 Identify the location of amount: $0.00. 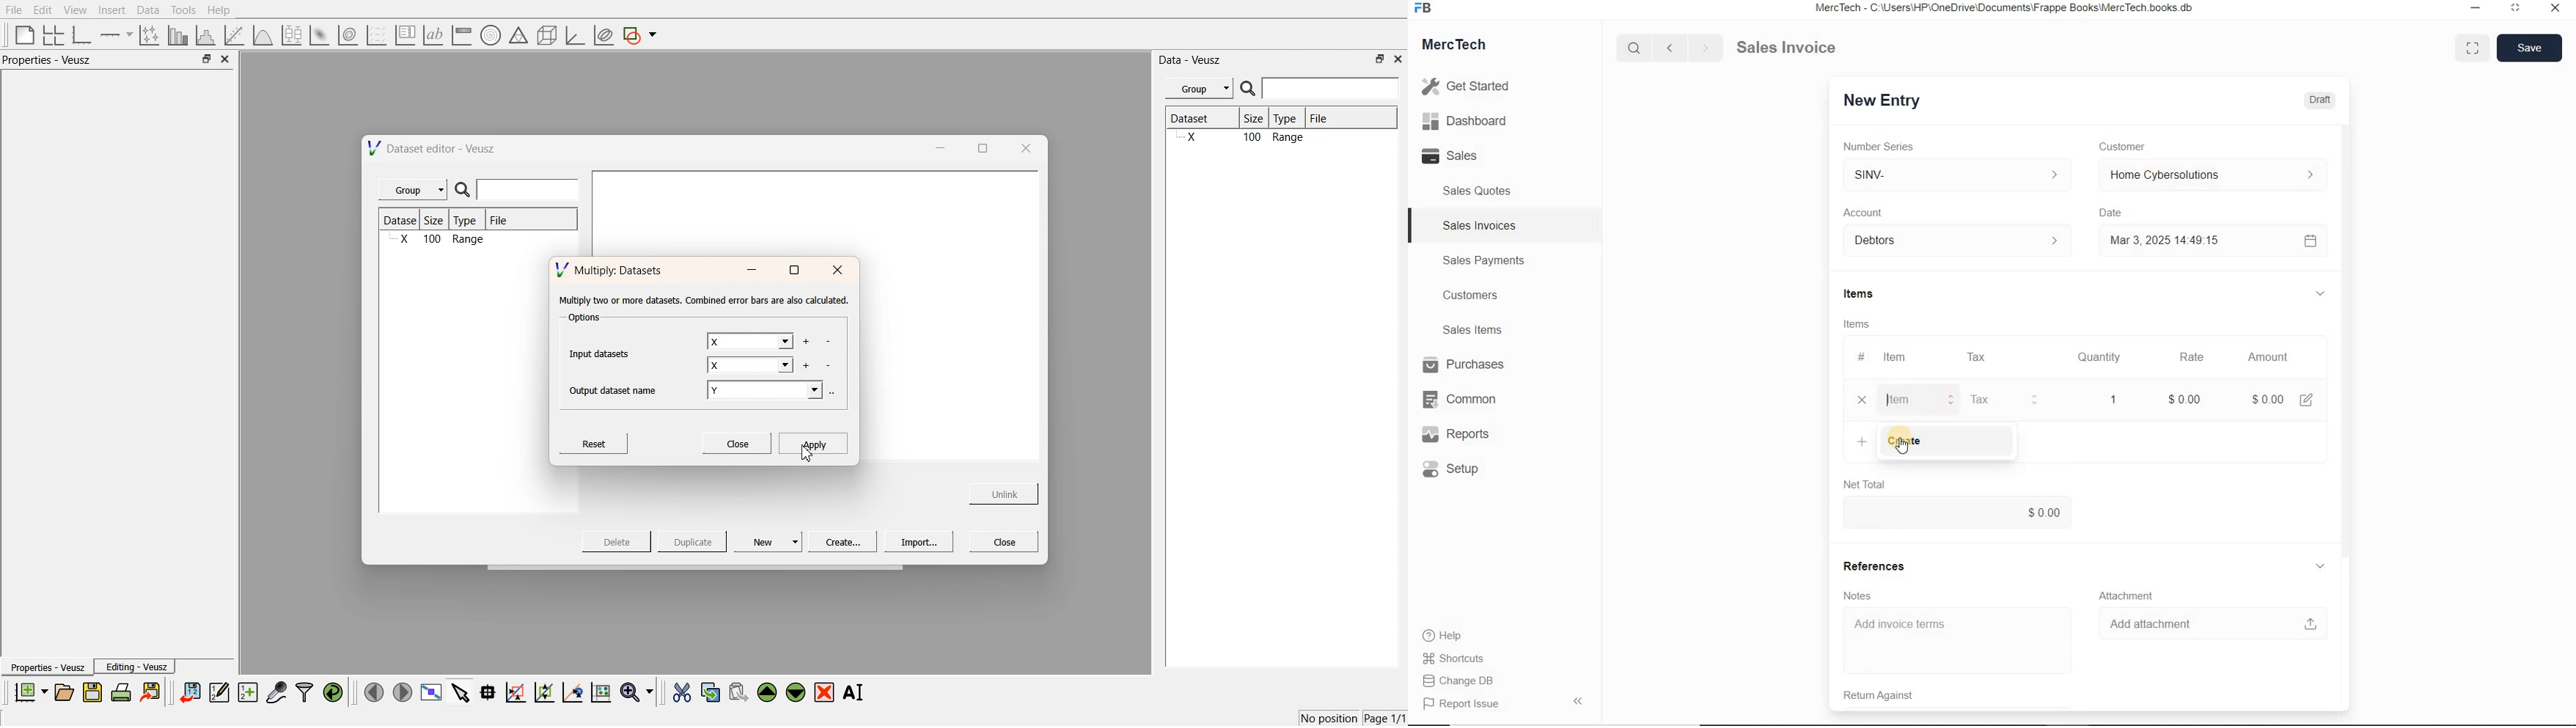
(2262, 398).